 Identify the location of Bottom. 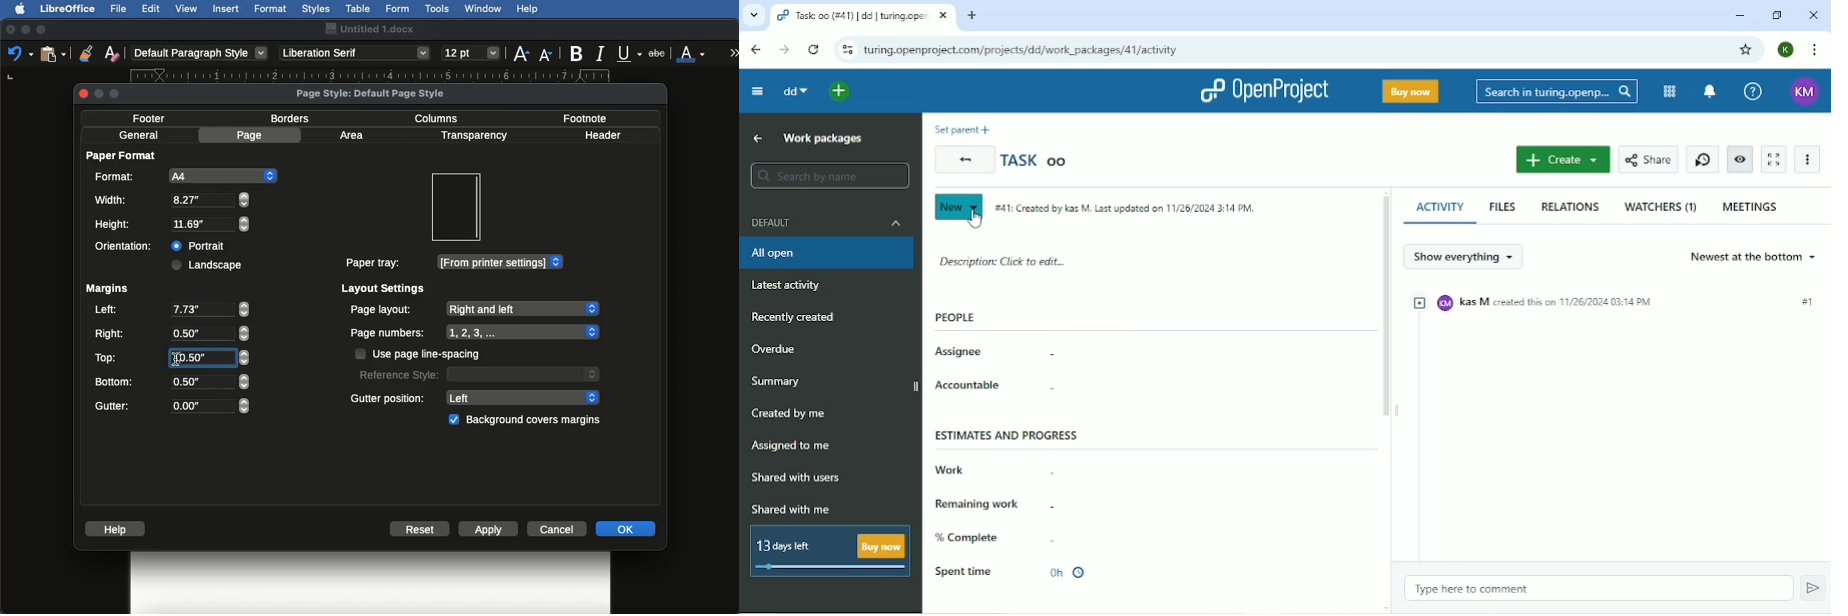
(171, 380).